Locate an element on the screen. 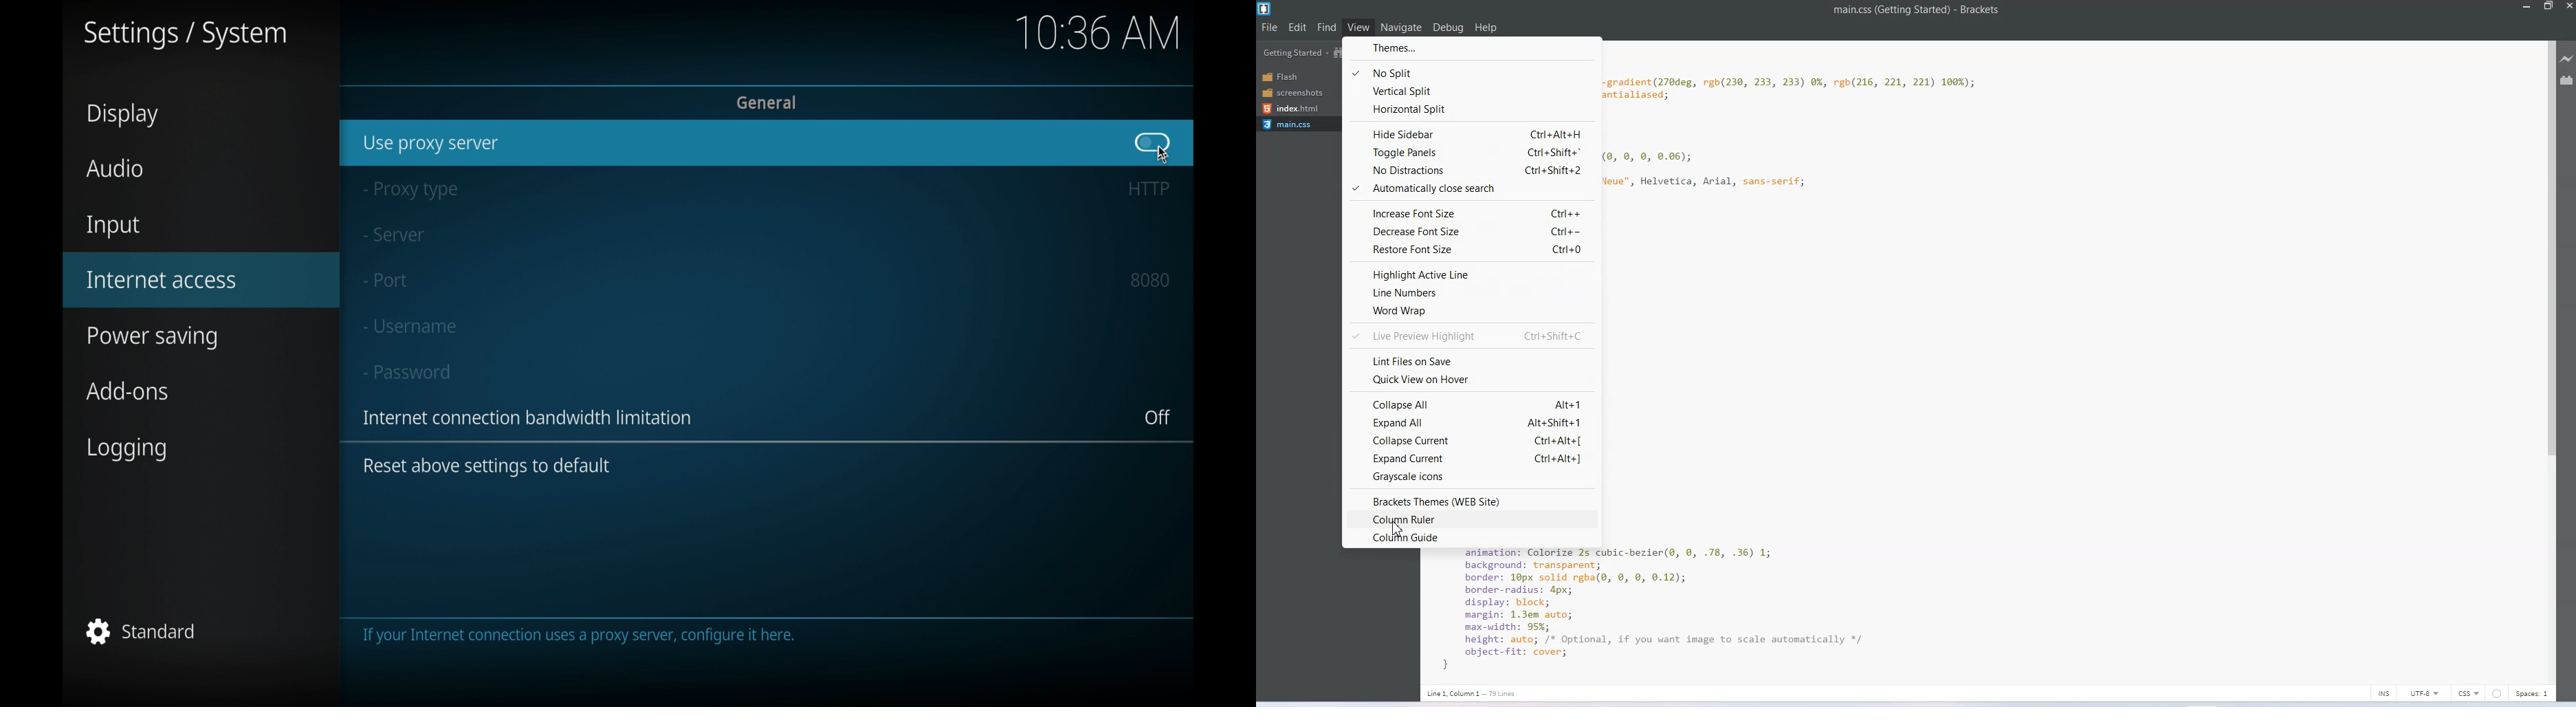  Find is located at coordinates (1328, 28).